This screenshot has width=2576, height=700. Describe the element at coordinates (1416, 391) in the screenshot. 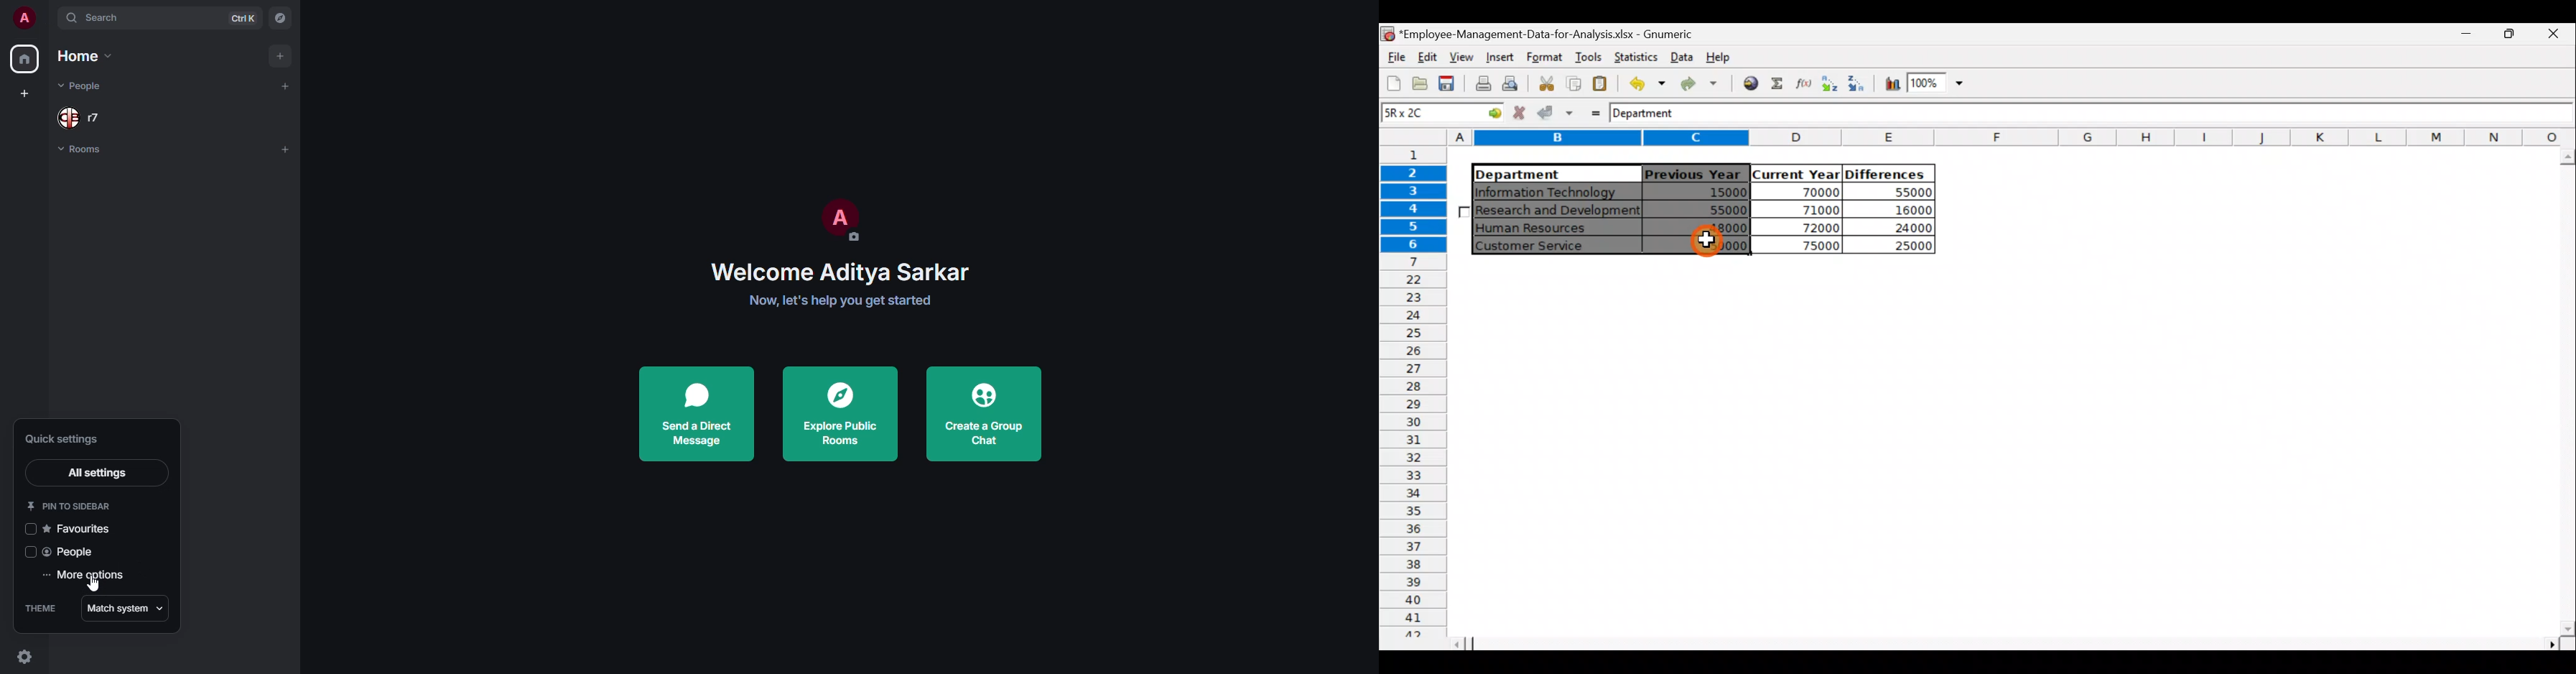

I see `Rows` at that location.